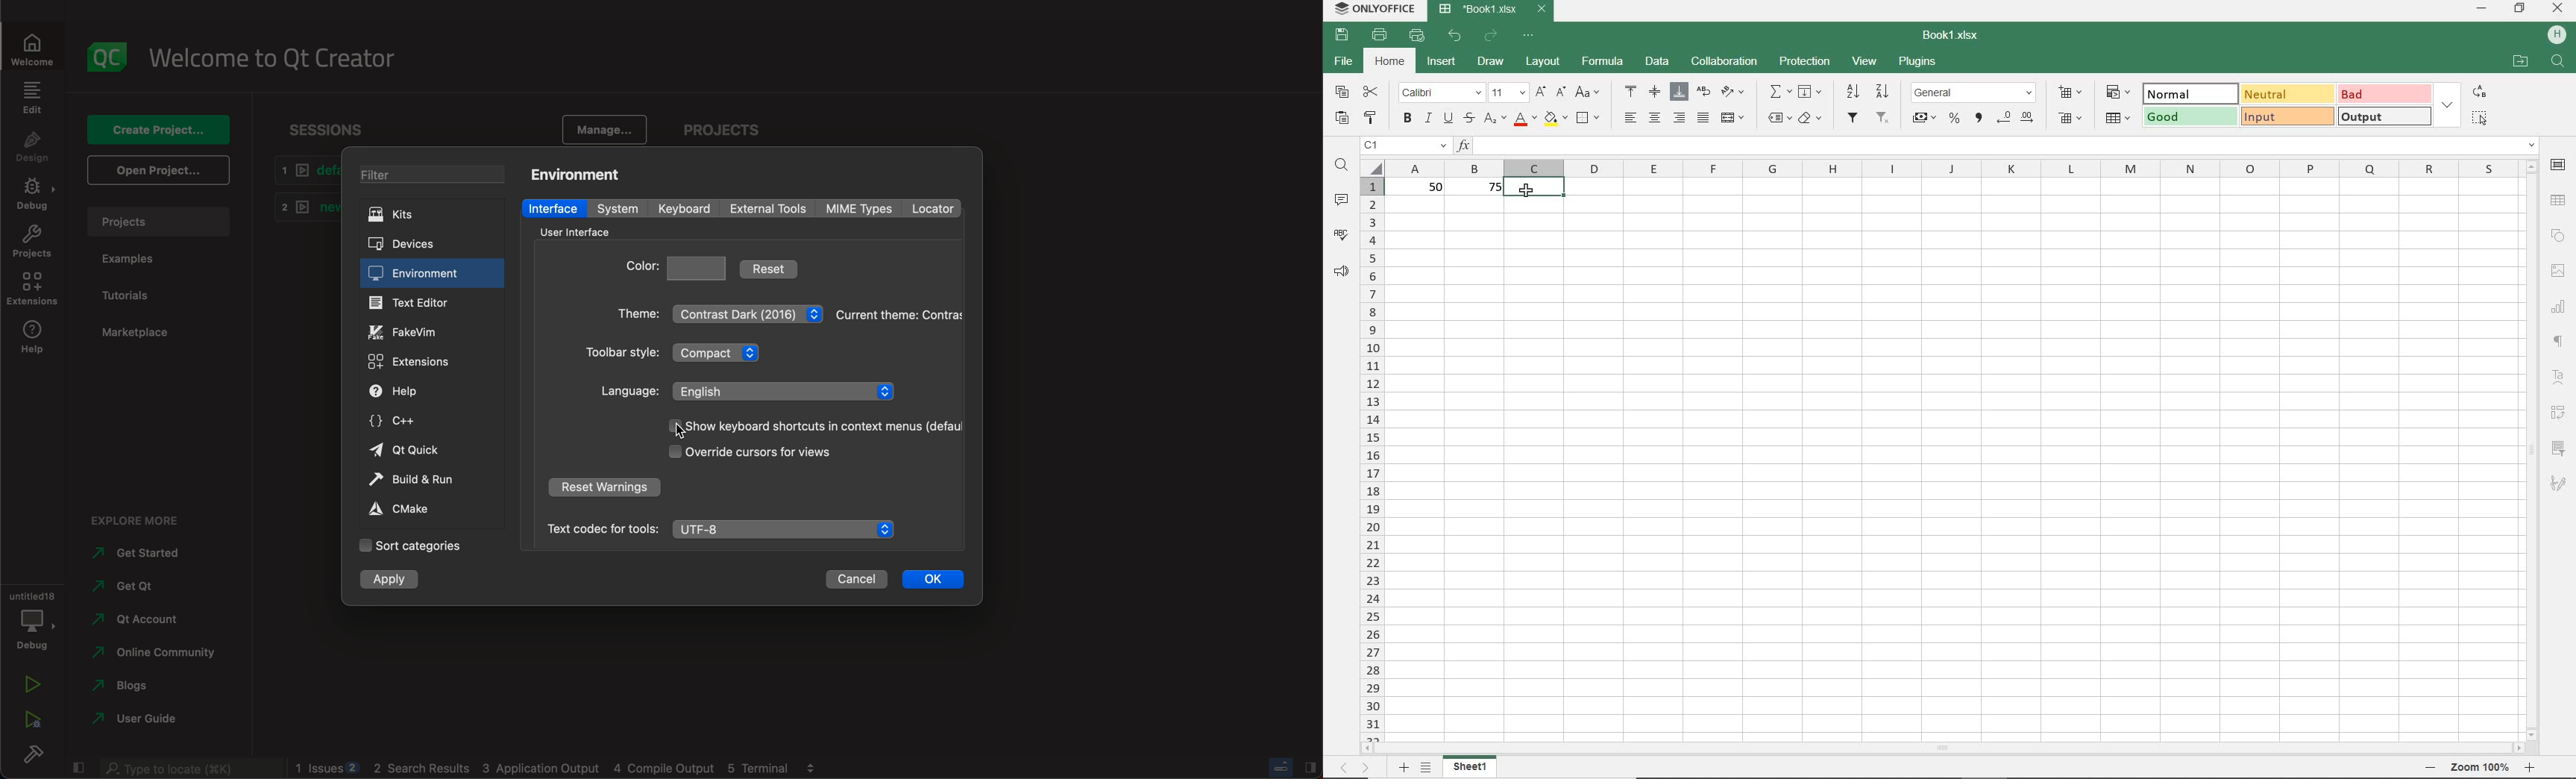 The image size is (2576, 784). Describe the element at coordinates (1372, 93) in the screenshot. I see `cut` at that location.